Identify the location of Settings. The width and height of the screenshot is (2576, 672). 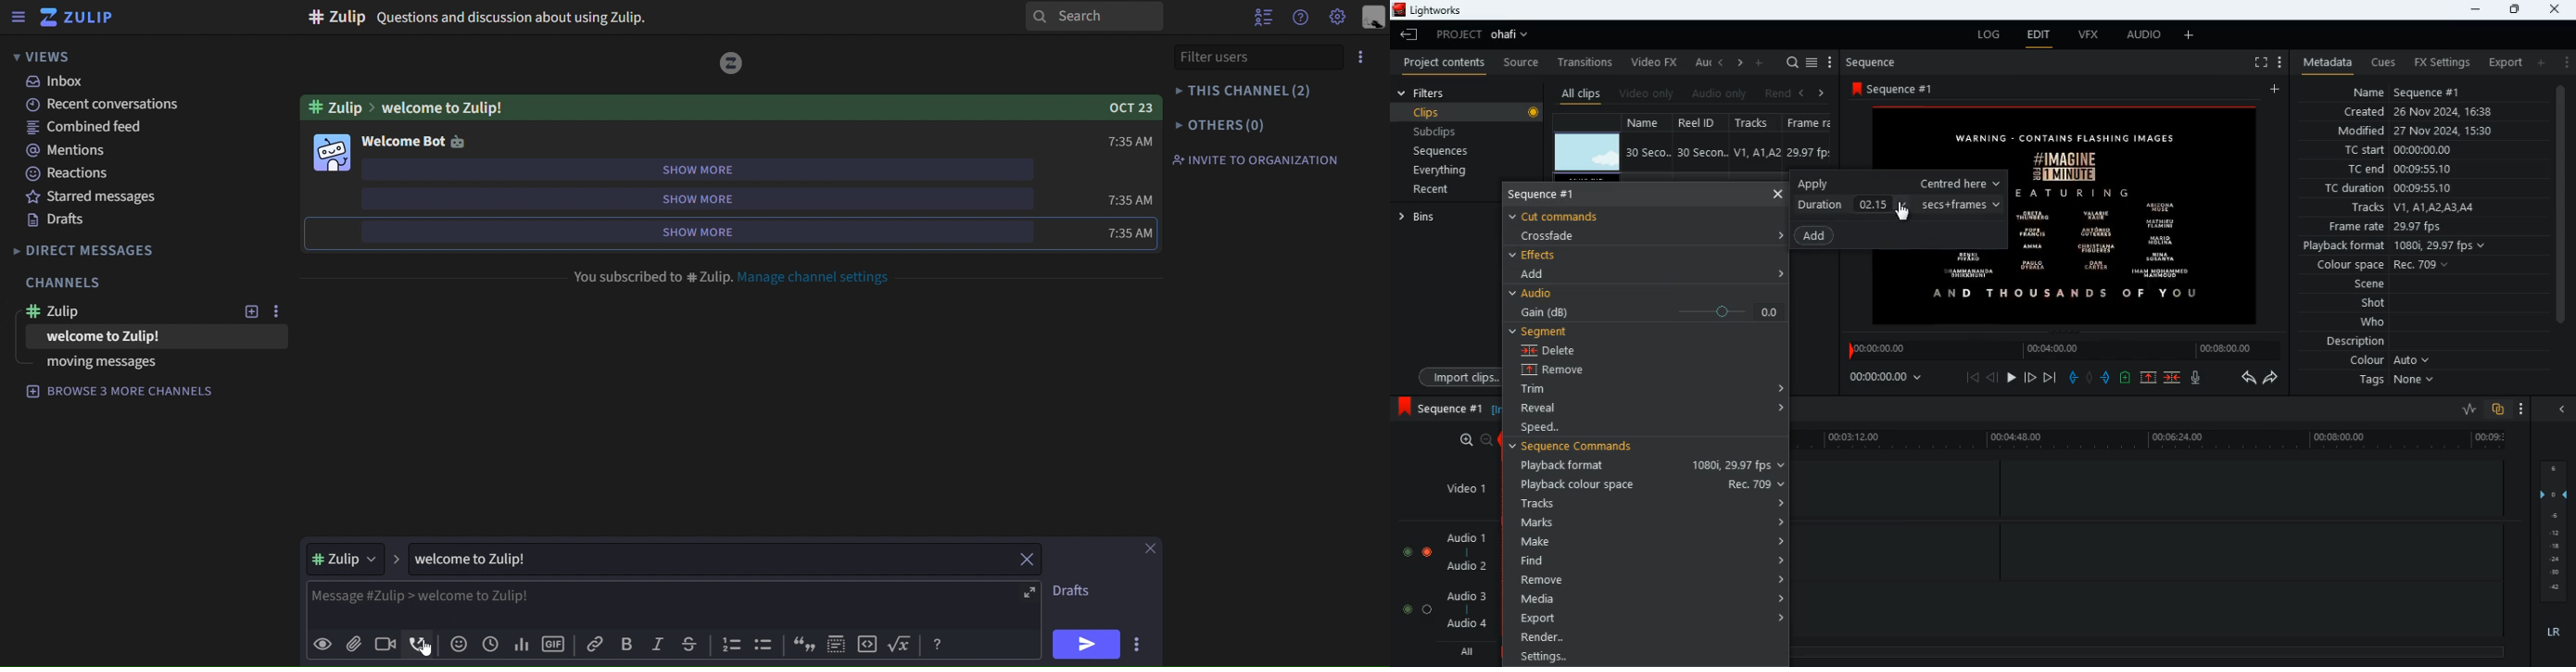
(1648, 655).